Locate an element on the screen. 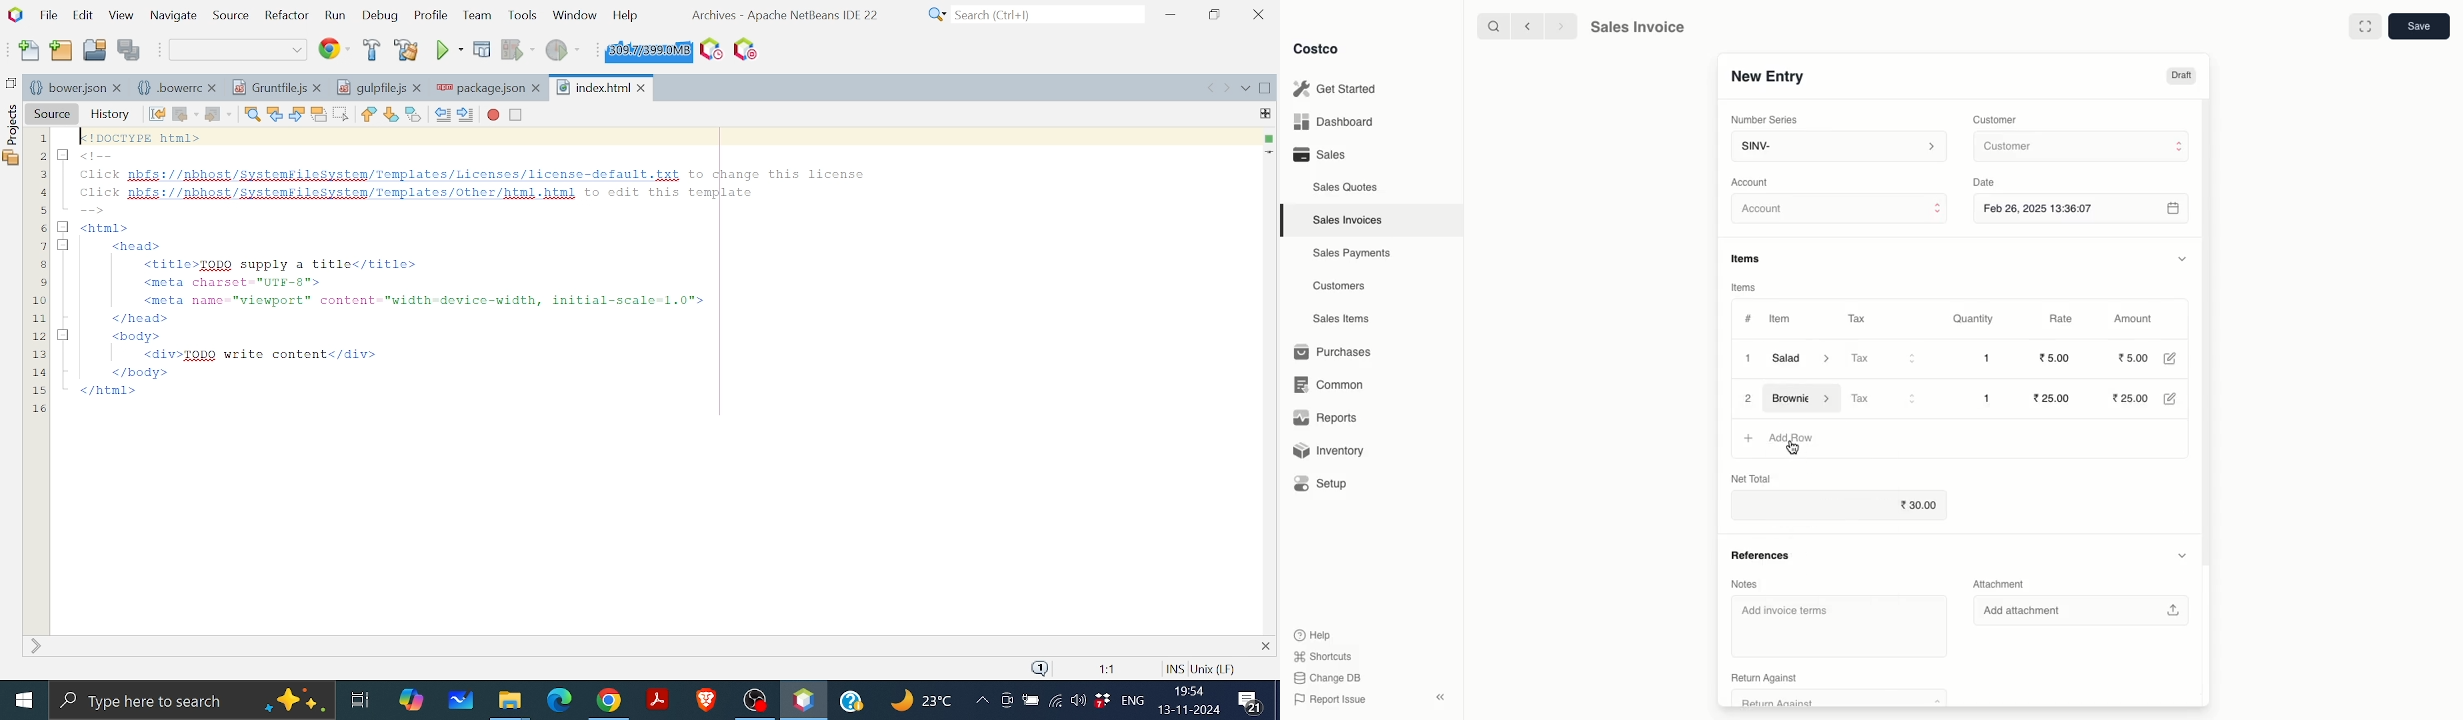 The height and width of the screenshot is (728, 2464). Collapse is located at coordinates (1442, 698).